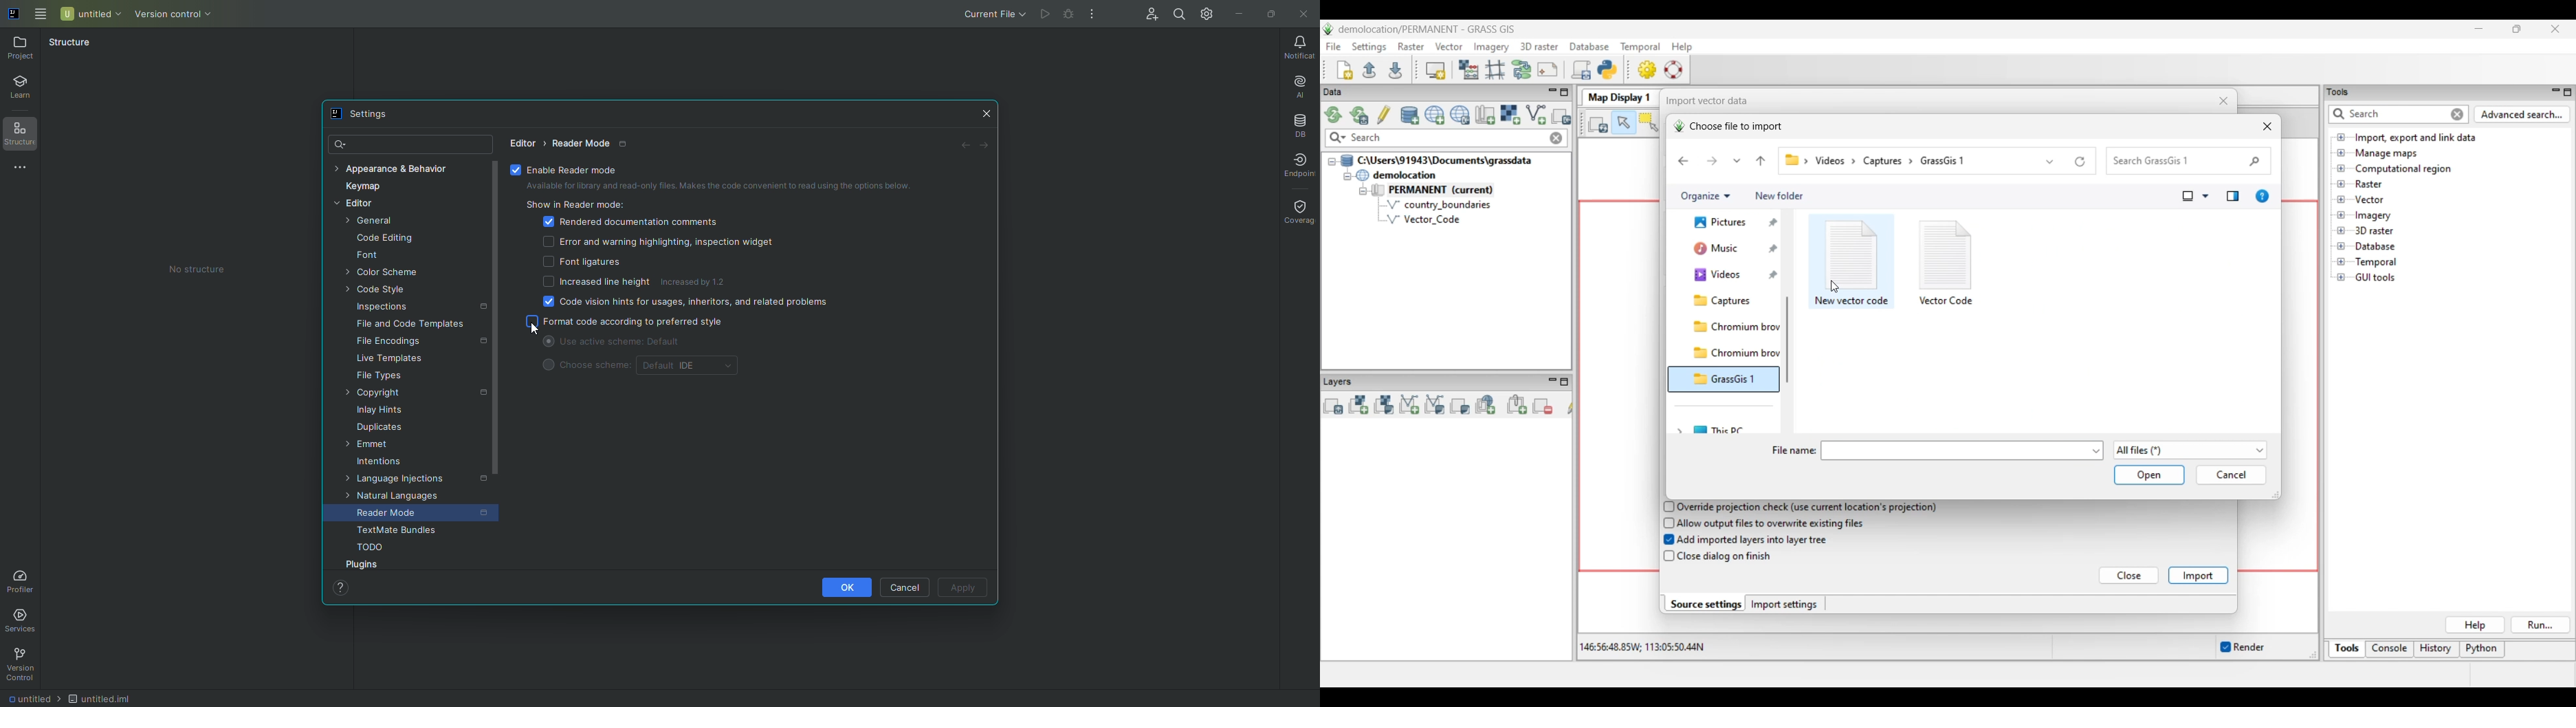 This screenshot has height=728, width=2576. What do you see at coordinates (986, 112) in the screenshot?
I see `Close` at bounding box center [986, 112].